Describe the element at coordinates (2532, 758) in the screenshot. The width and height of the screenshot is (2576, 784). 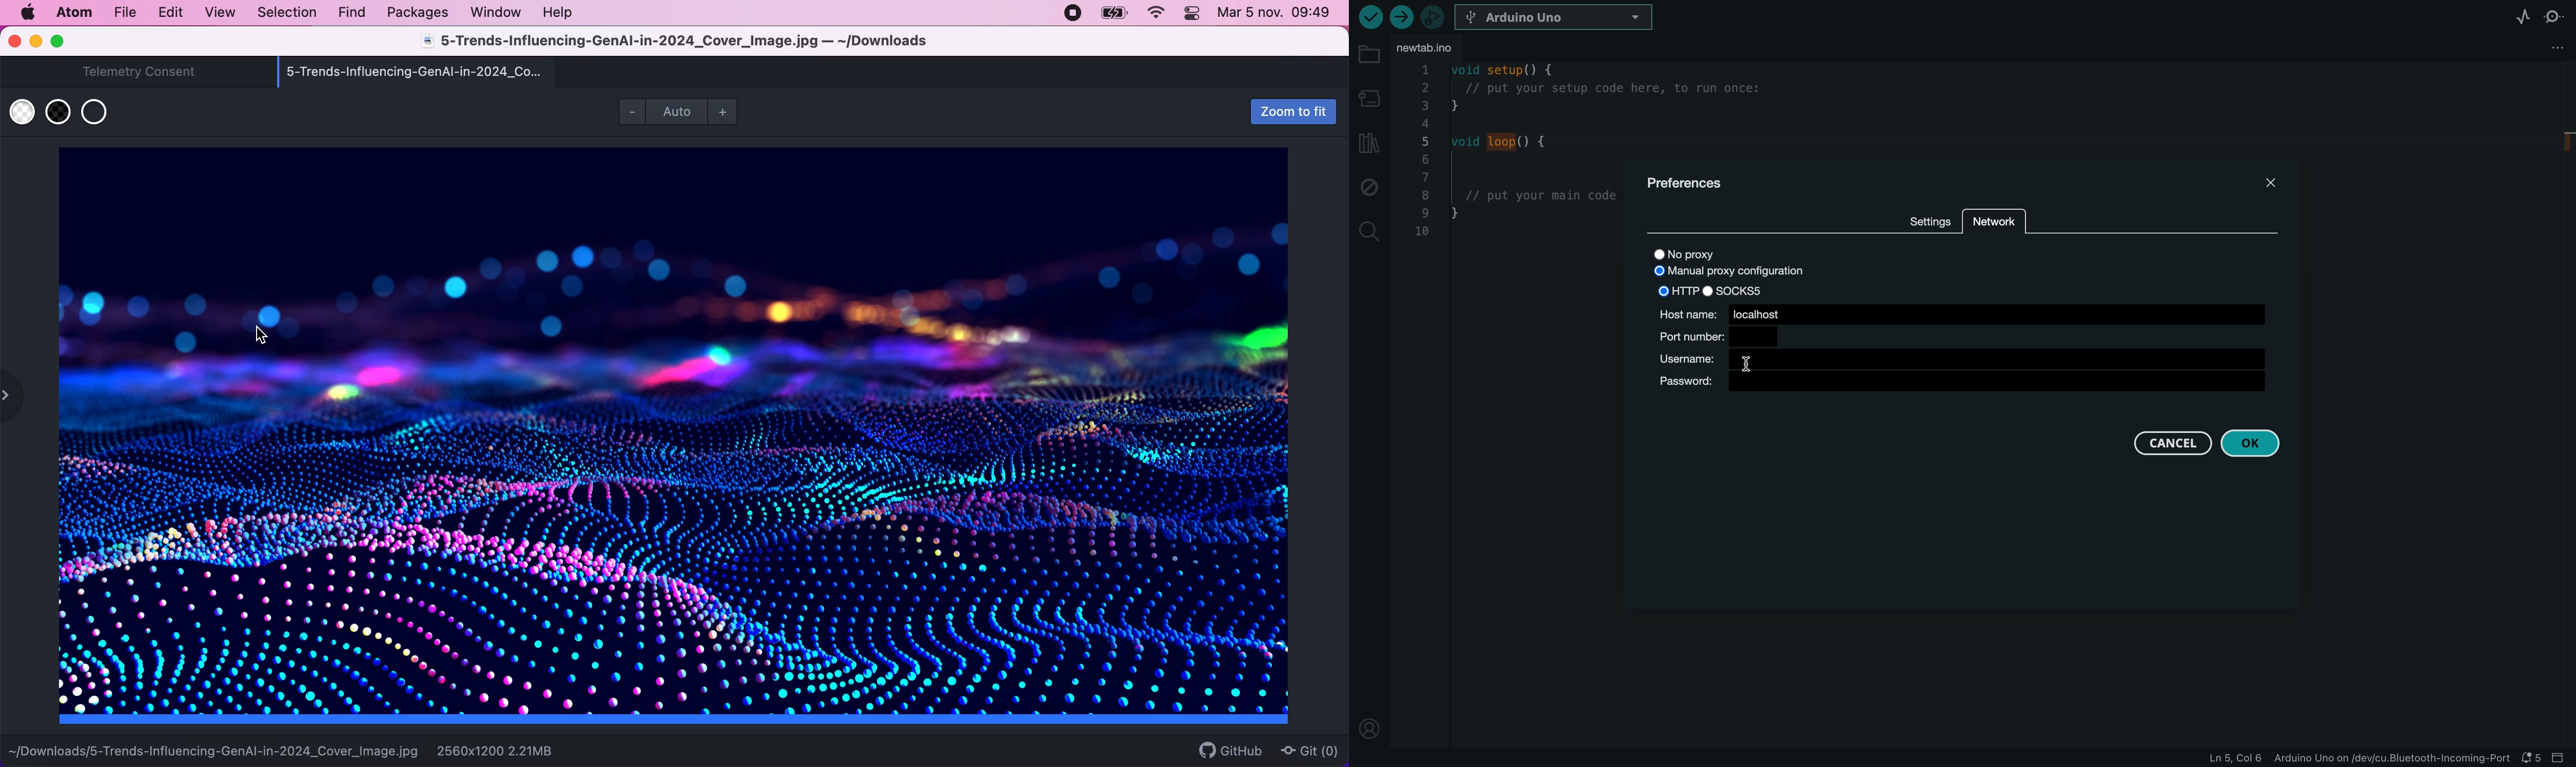
I see `notification` at that location.